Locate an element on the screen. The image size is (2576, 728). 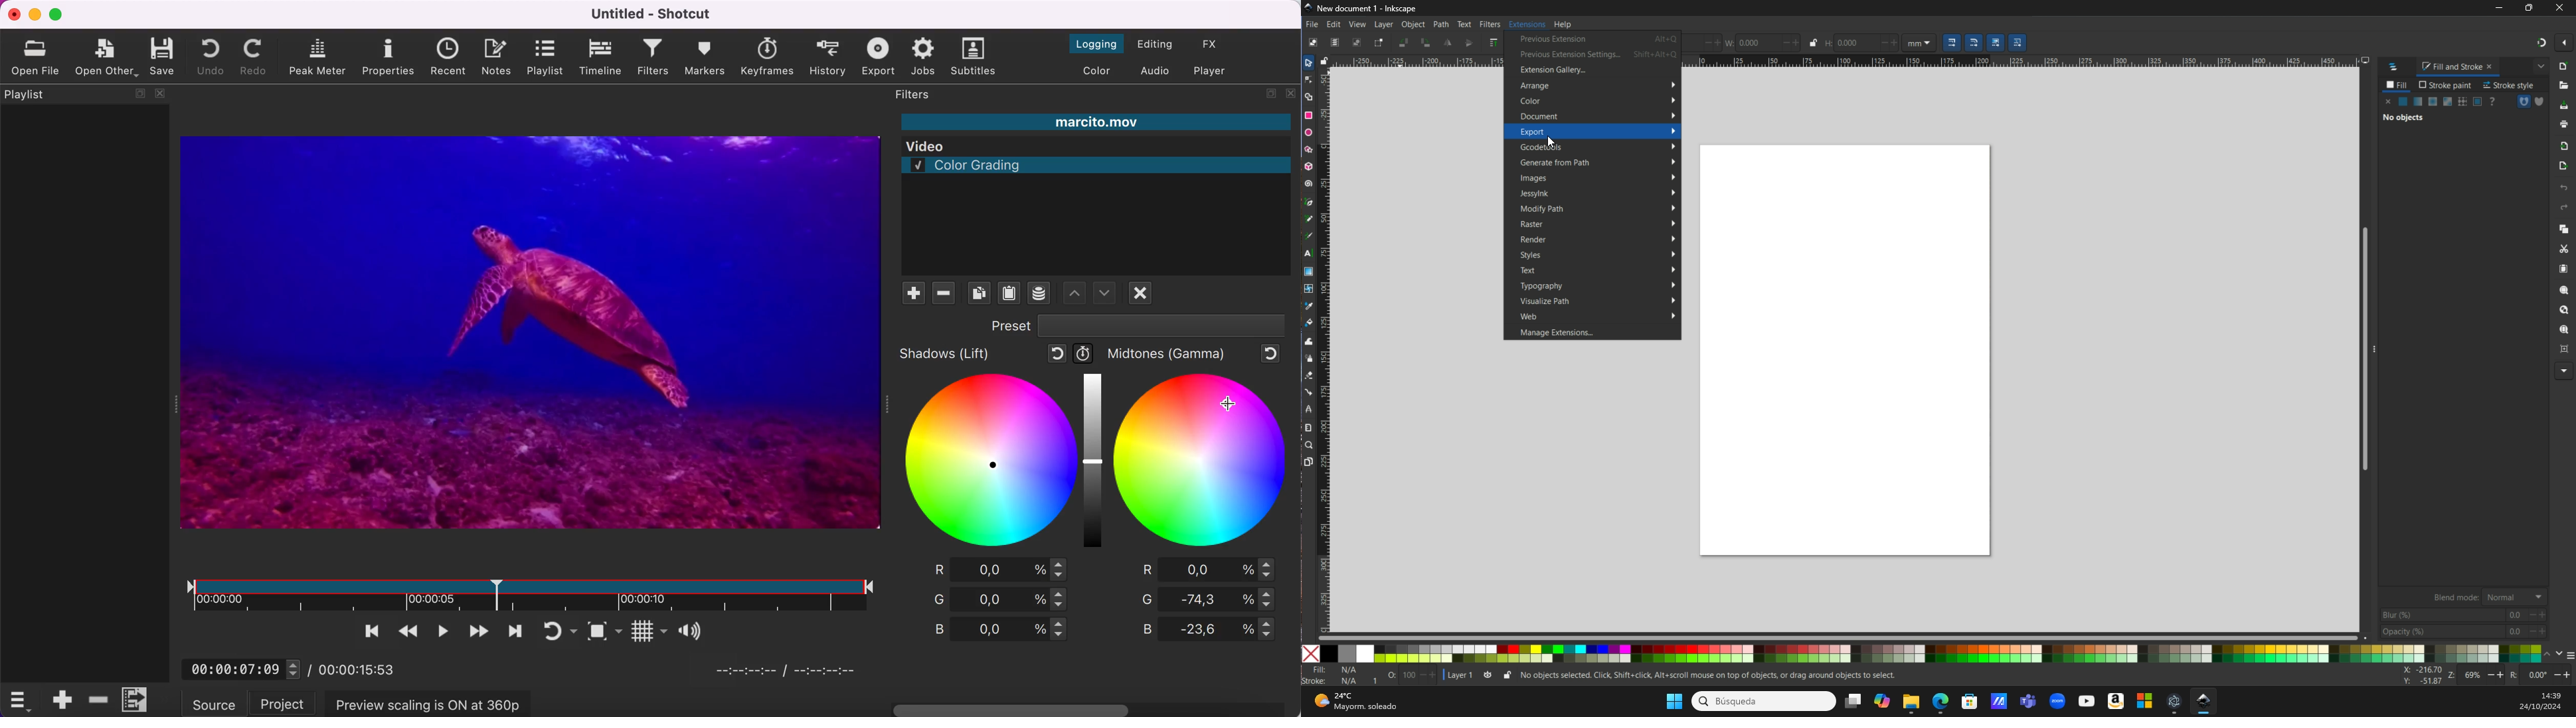
filters is located at coordinates (651, 58).